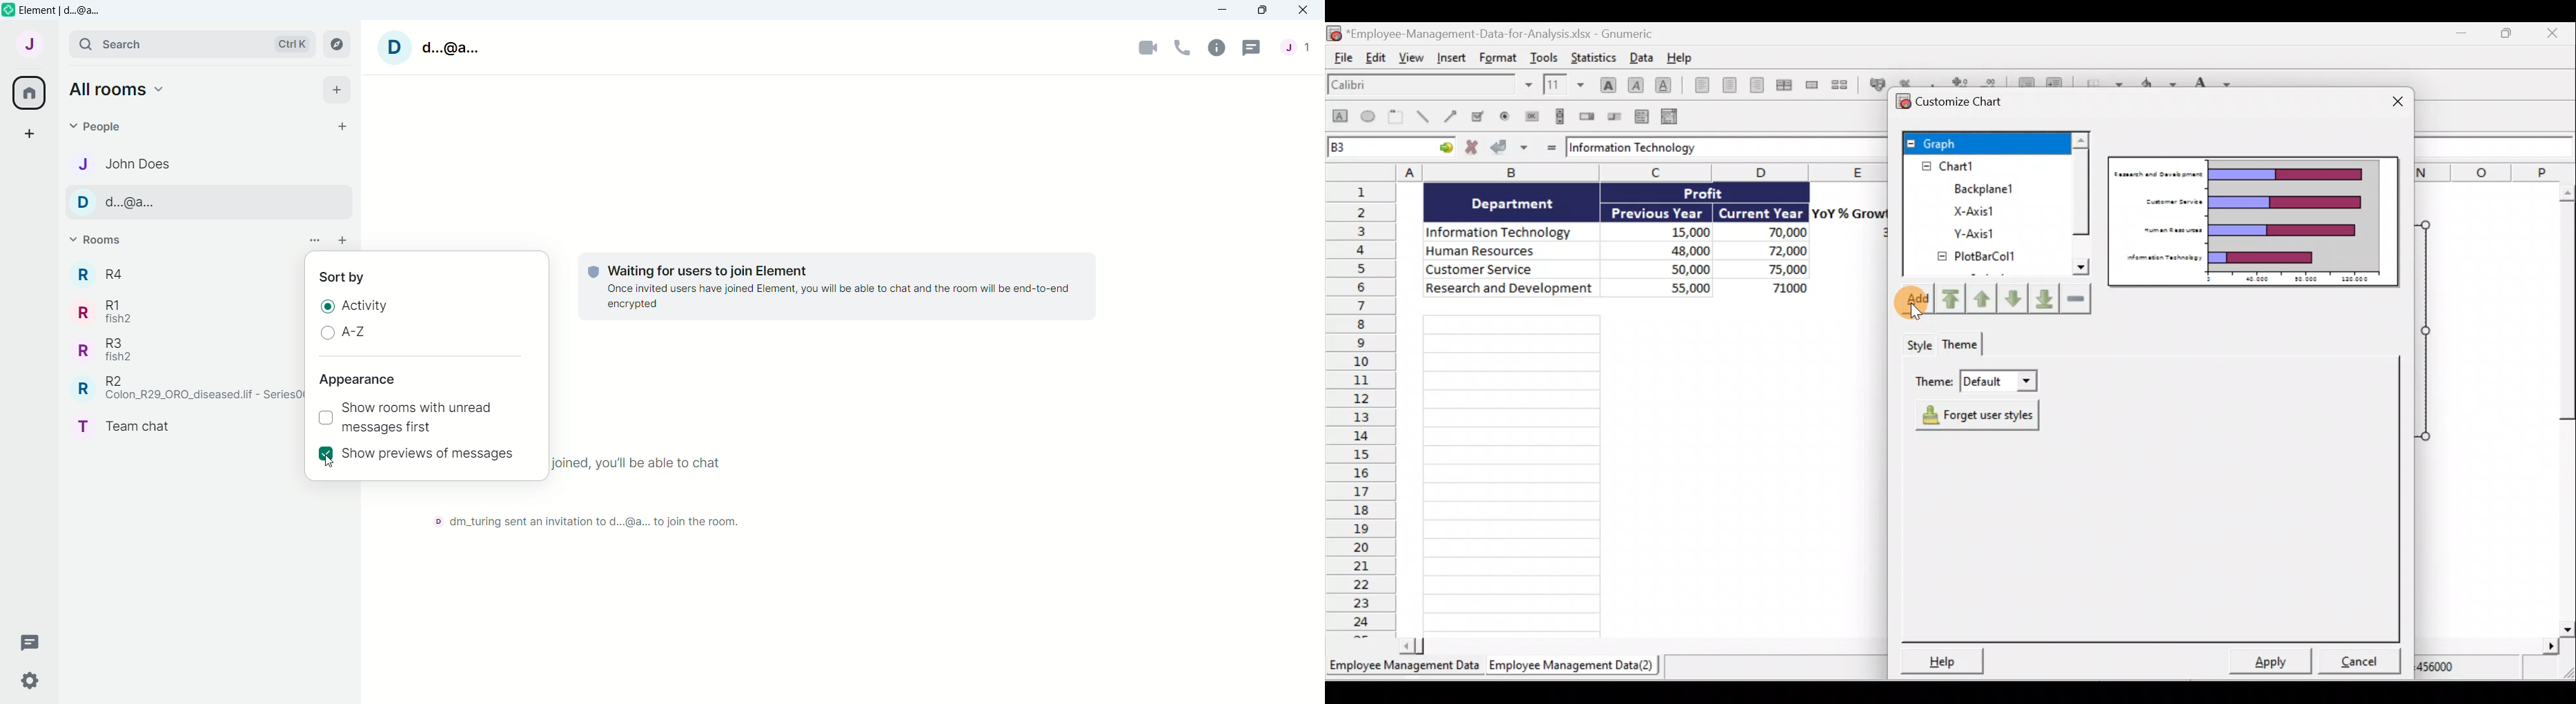 This screenshot has height=728, width=2576. Describe the element at coordinates (1917, 306) in the screenshot. I see `Cursor` at that location.